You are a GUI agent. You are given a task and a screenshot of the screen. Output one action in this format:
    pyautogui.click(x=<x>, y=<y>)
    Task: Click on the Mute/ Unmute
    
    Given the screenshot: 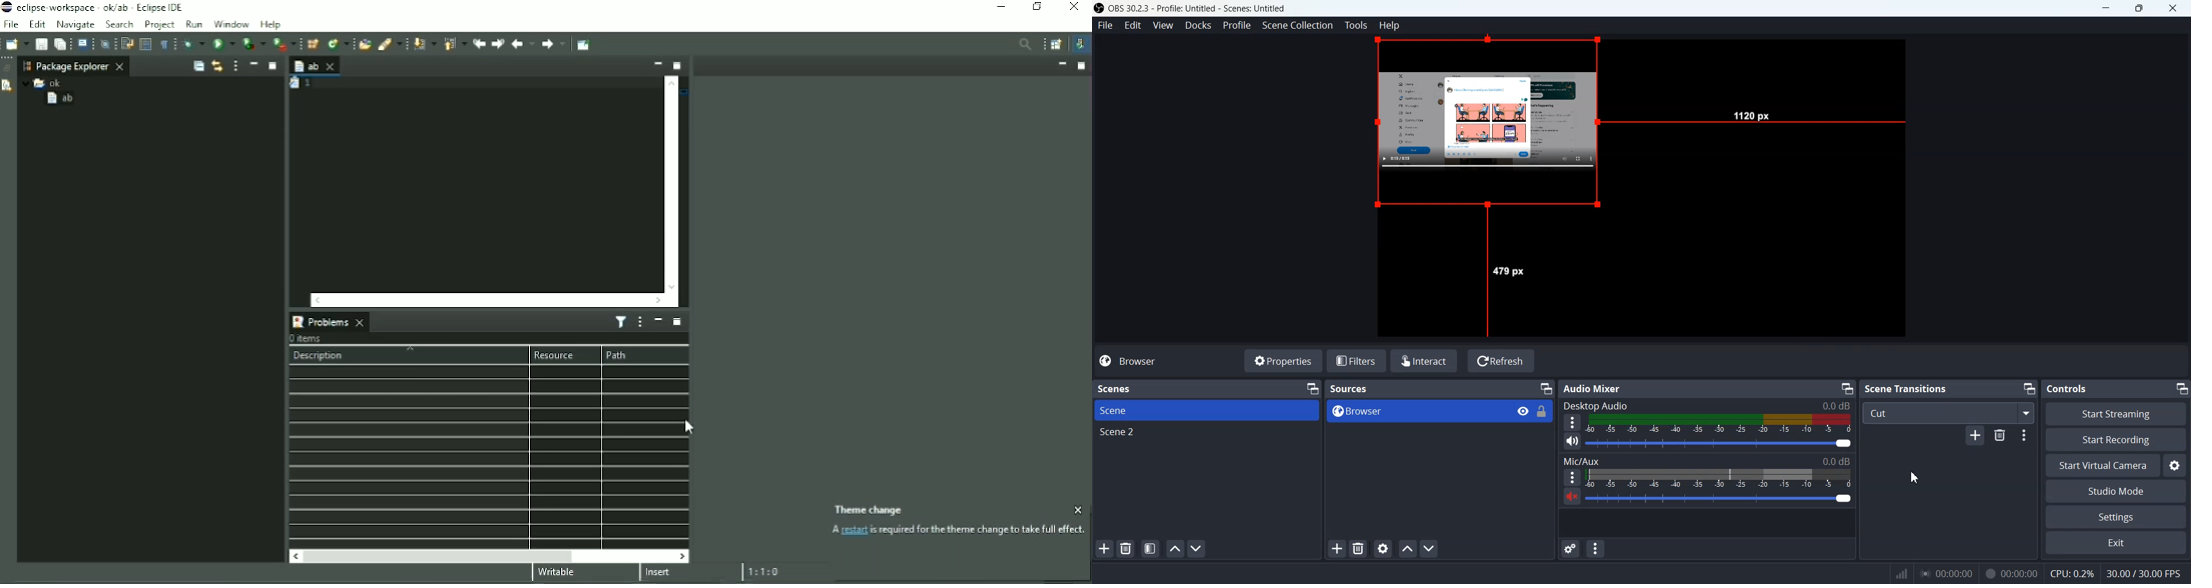 What is the action you would take?
    pyautogui.click(x=1572, y=441)
    